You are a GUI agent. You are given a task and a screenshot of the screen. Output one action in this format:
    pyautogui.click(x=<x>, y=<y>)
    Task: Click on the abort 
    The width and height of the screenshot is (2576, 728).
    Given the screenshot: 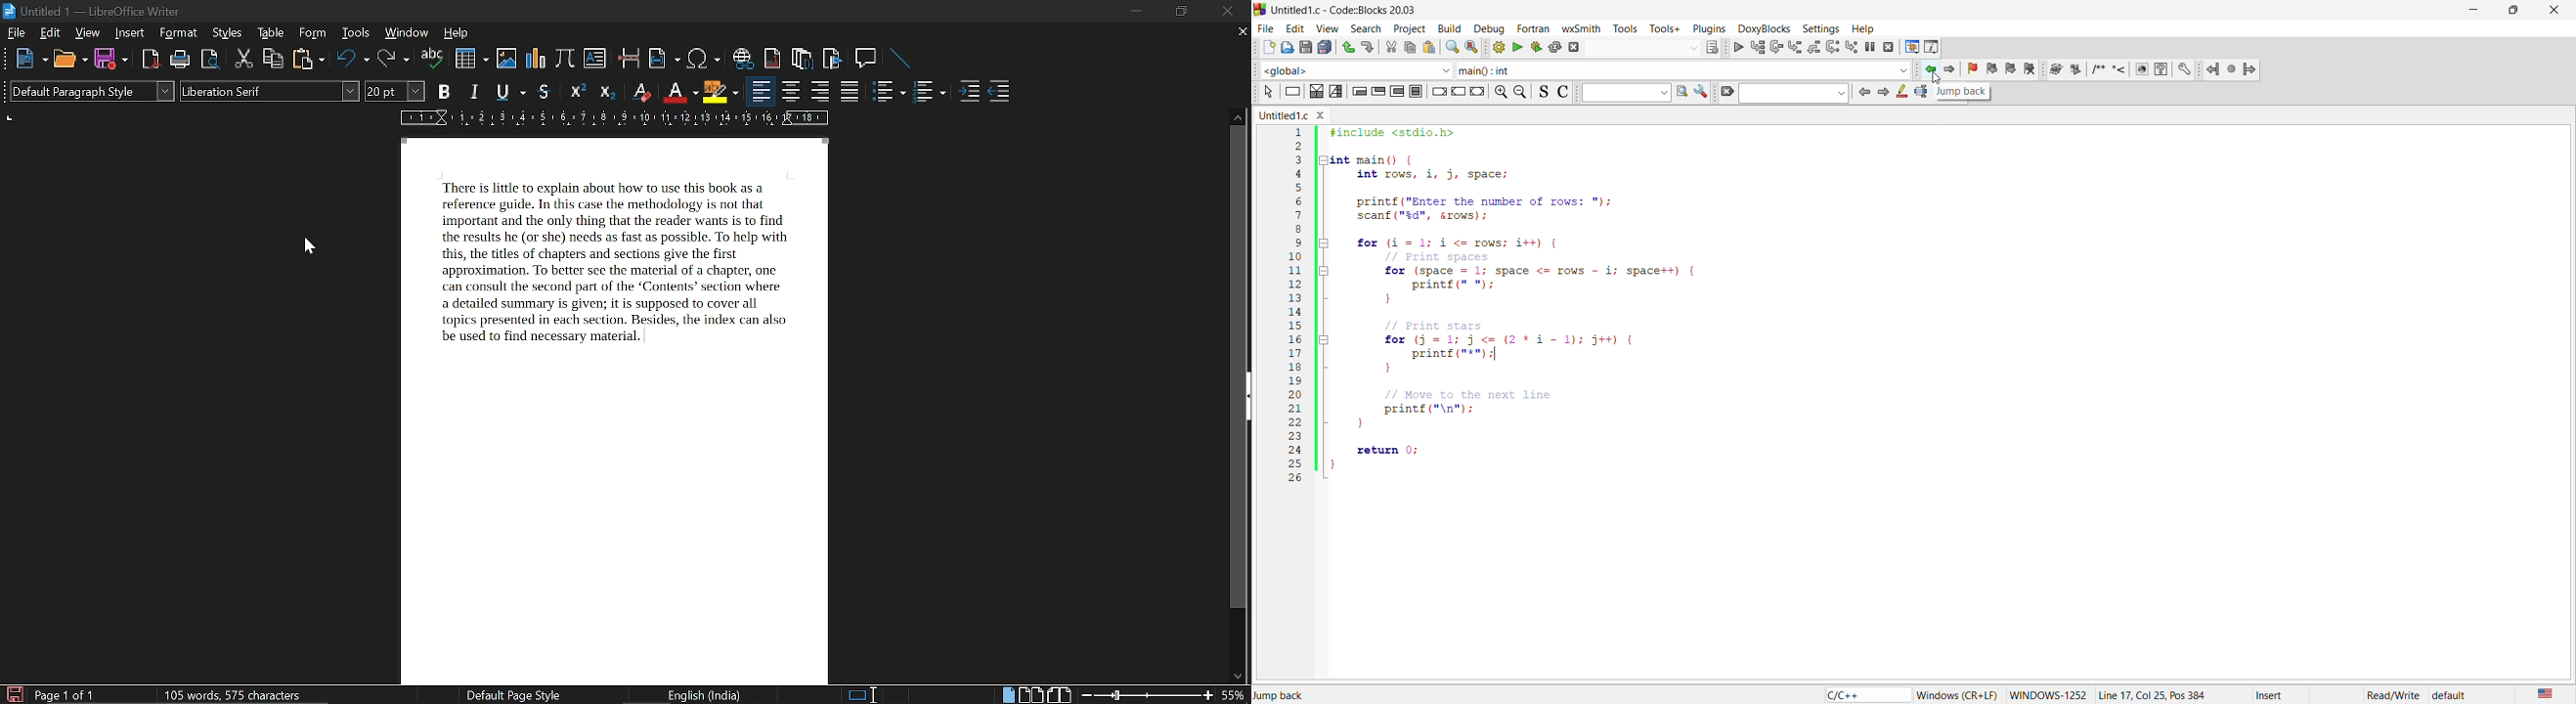 What is the action you would take?
    pyautogui.click(x=1576, y=47)
    